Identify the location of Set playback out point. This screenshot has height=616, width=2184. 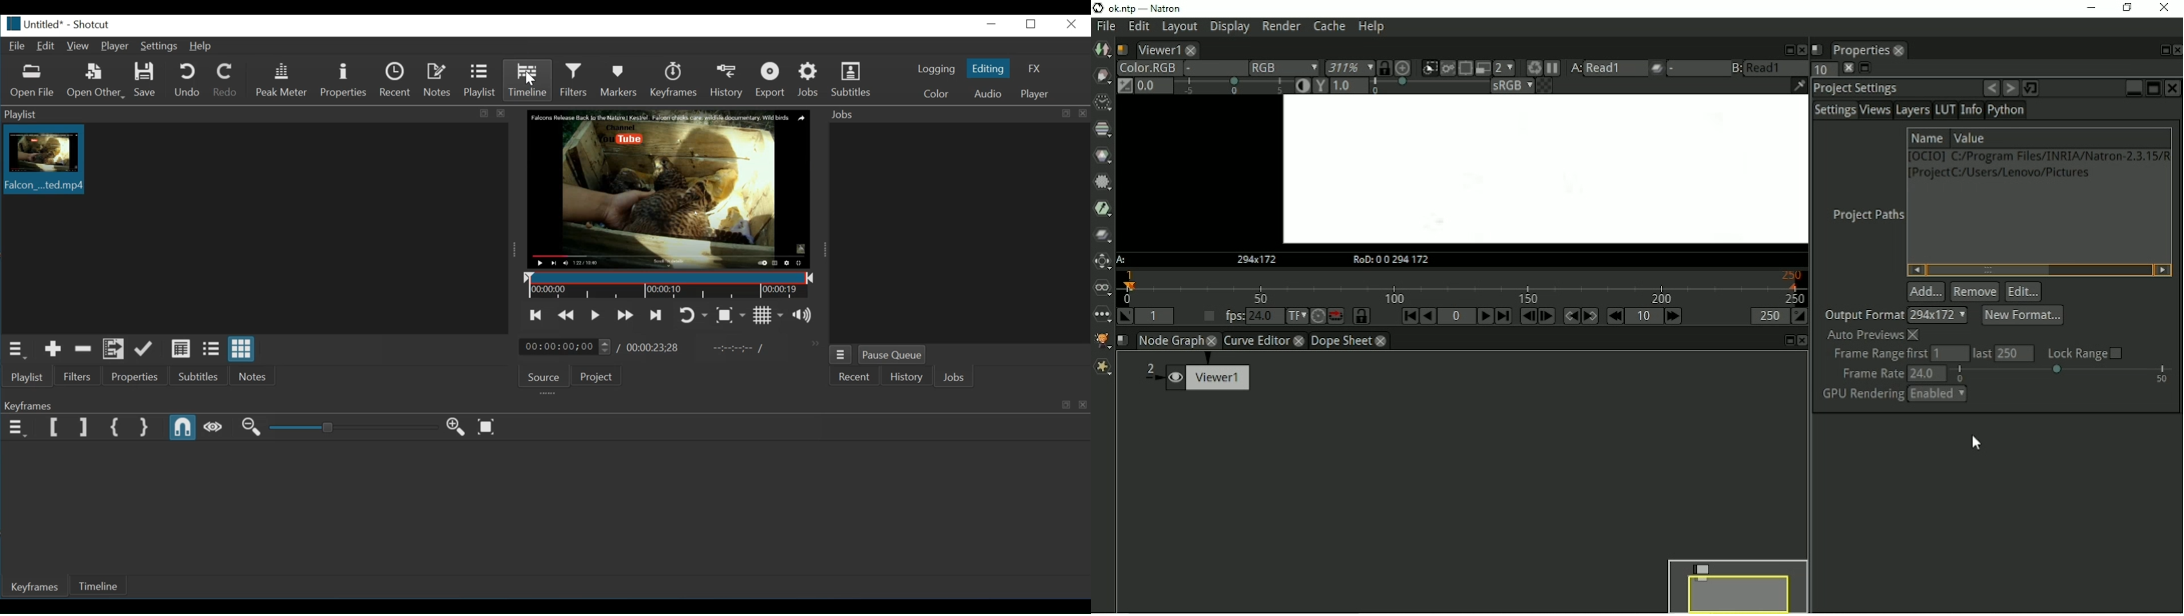
(1802, 317).